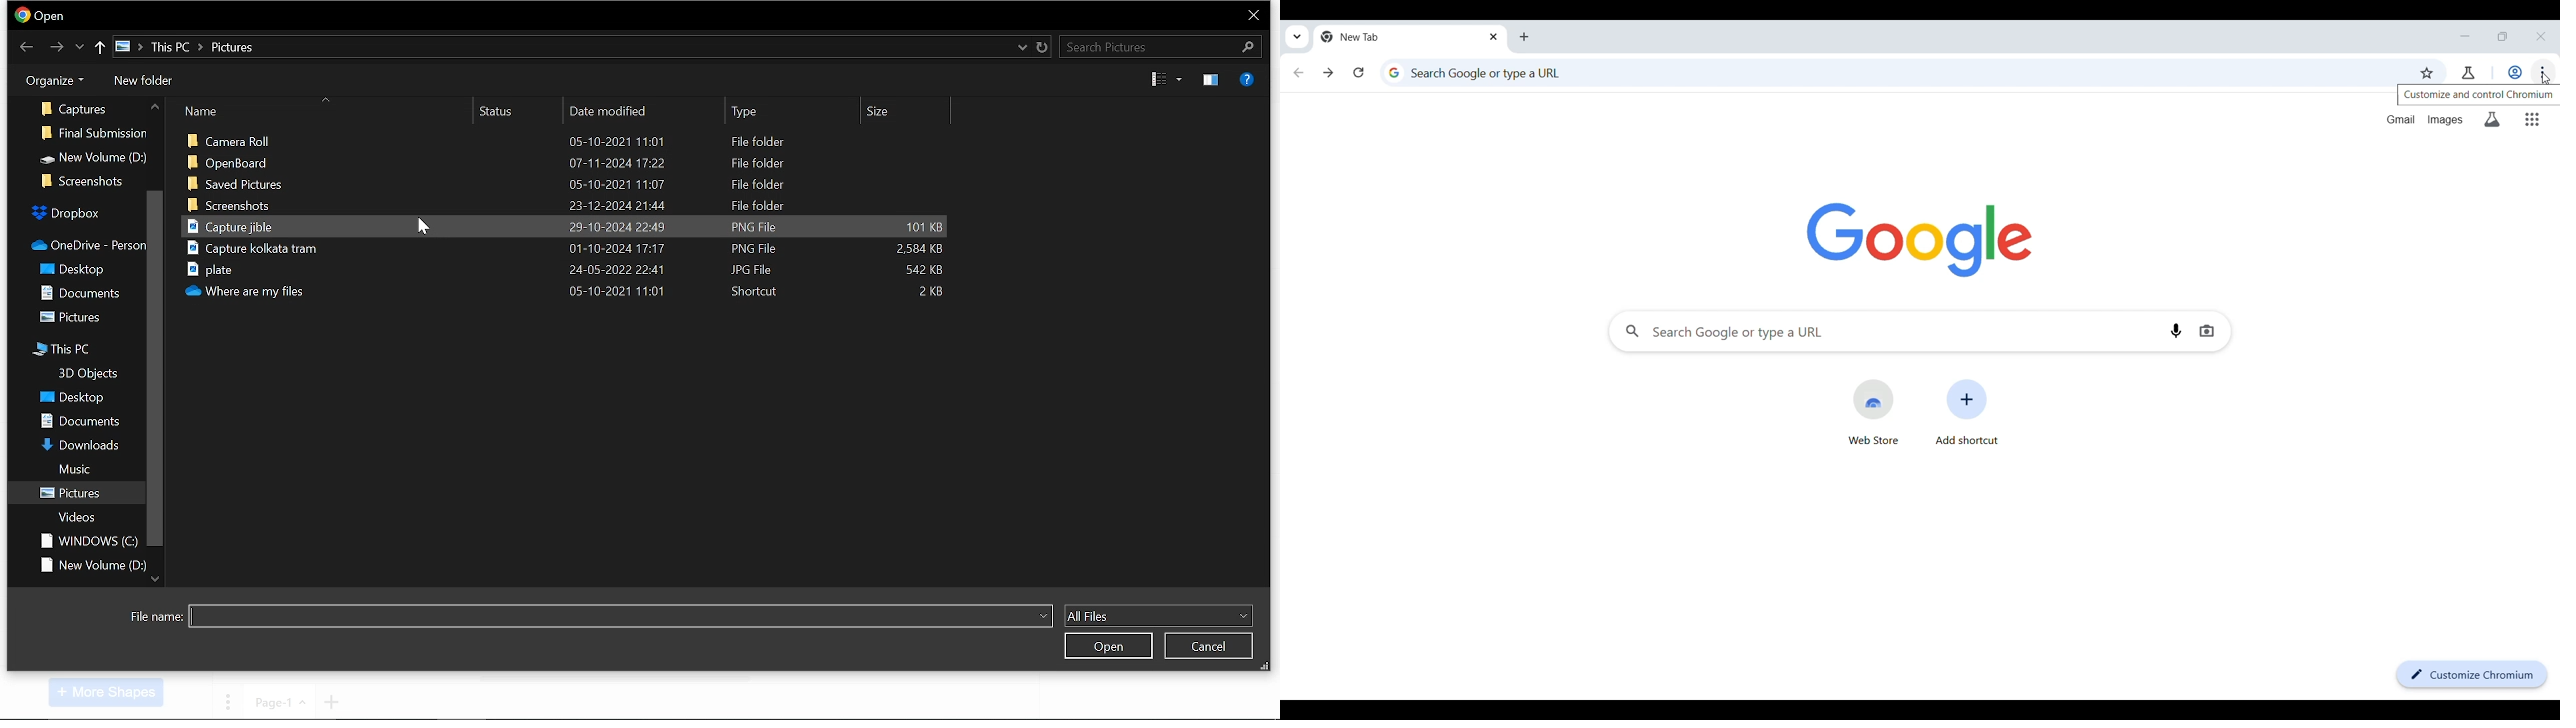 This screenshot has height=728, width=2576. Describe the element at coordinates (156, 617) in the screenshot. I see `text` at that location.